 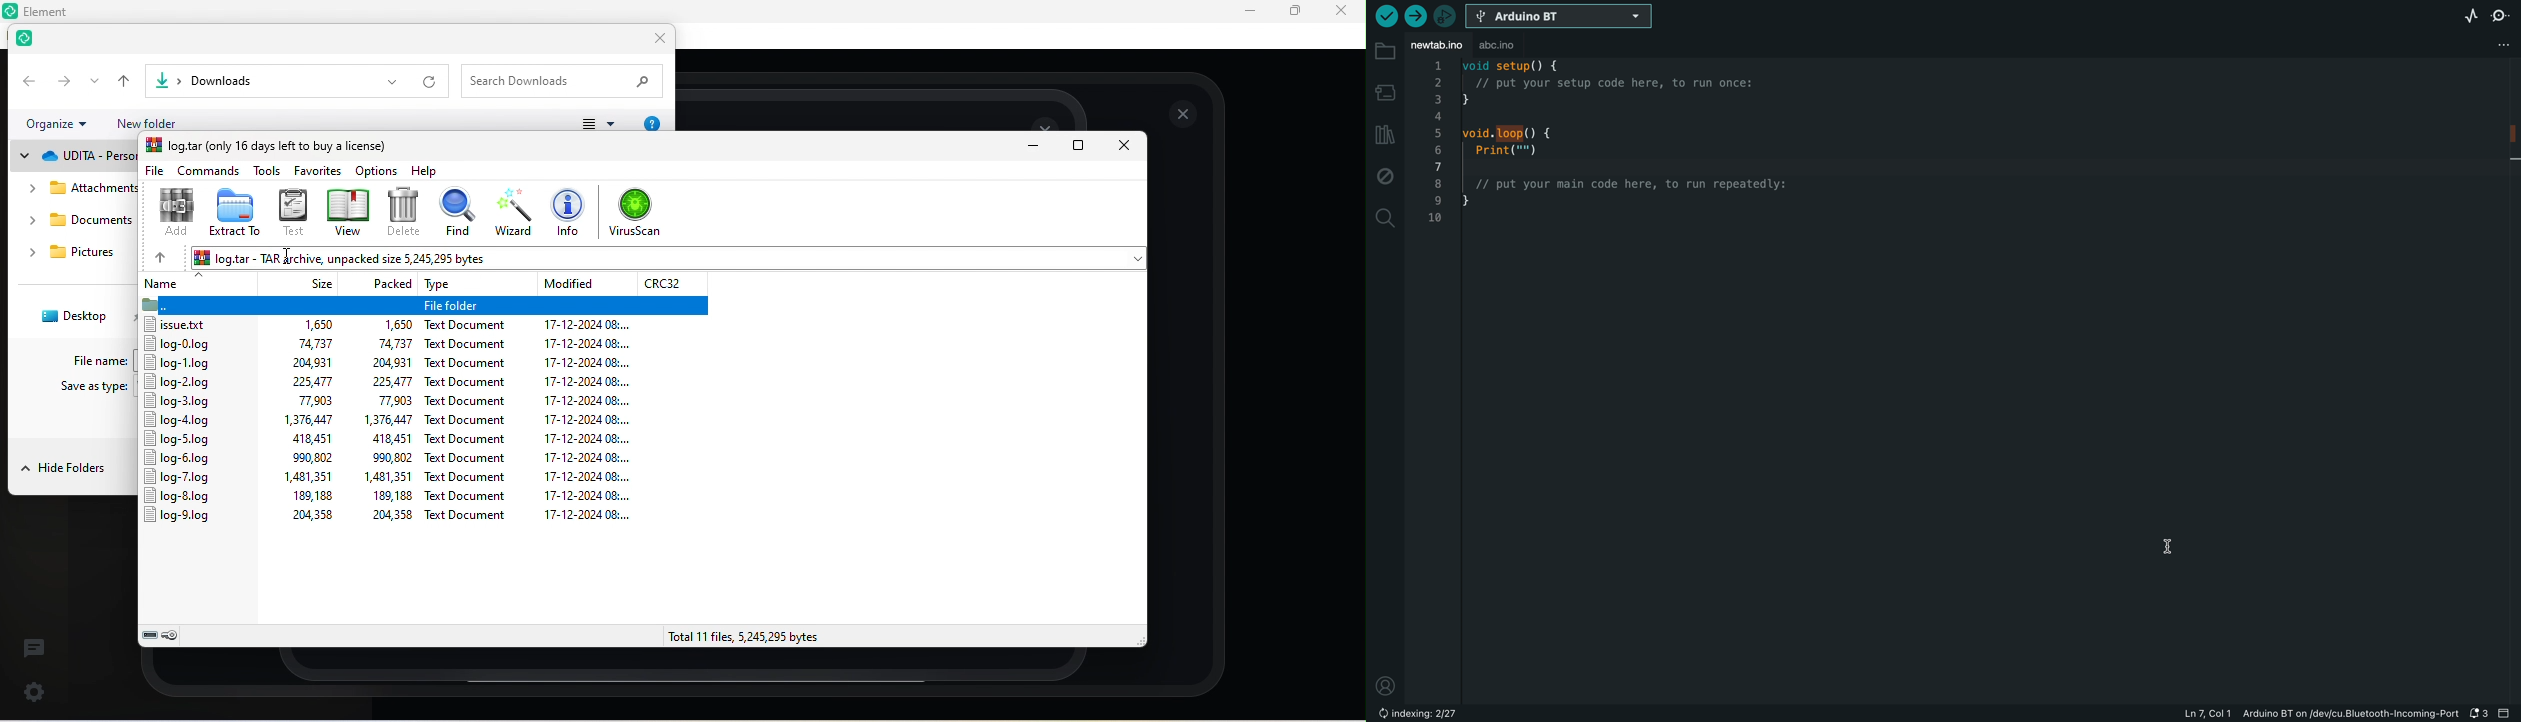 What do you see at coordinates (34, 647) in the screenshot?
I see `thread` at bounding box center [34, 647].